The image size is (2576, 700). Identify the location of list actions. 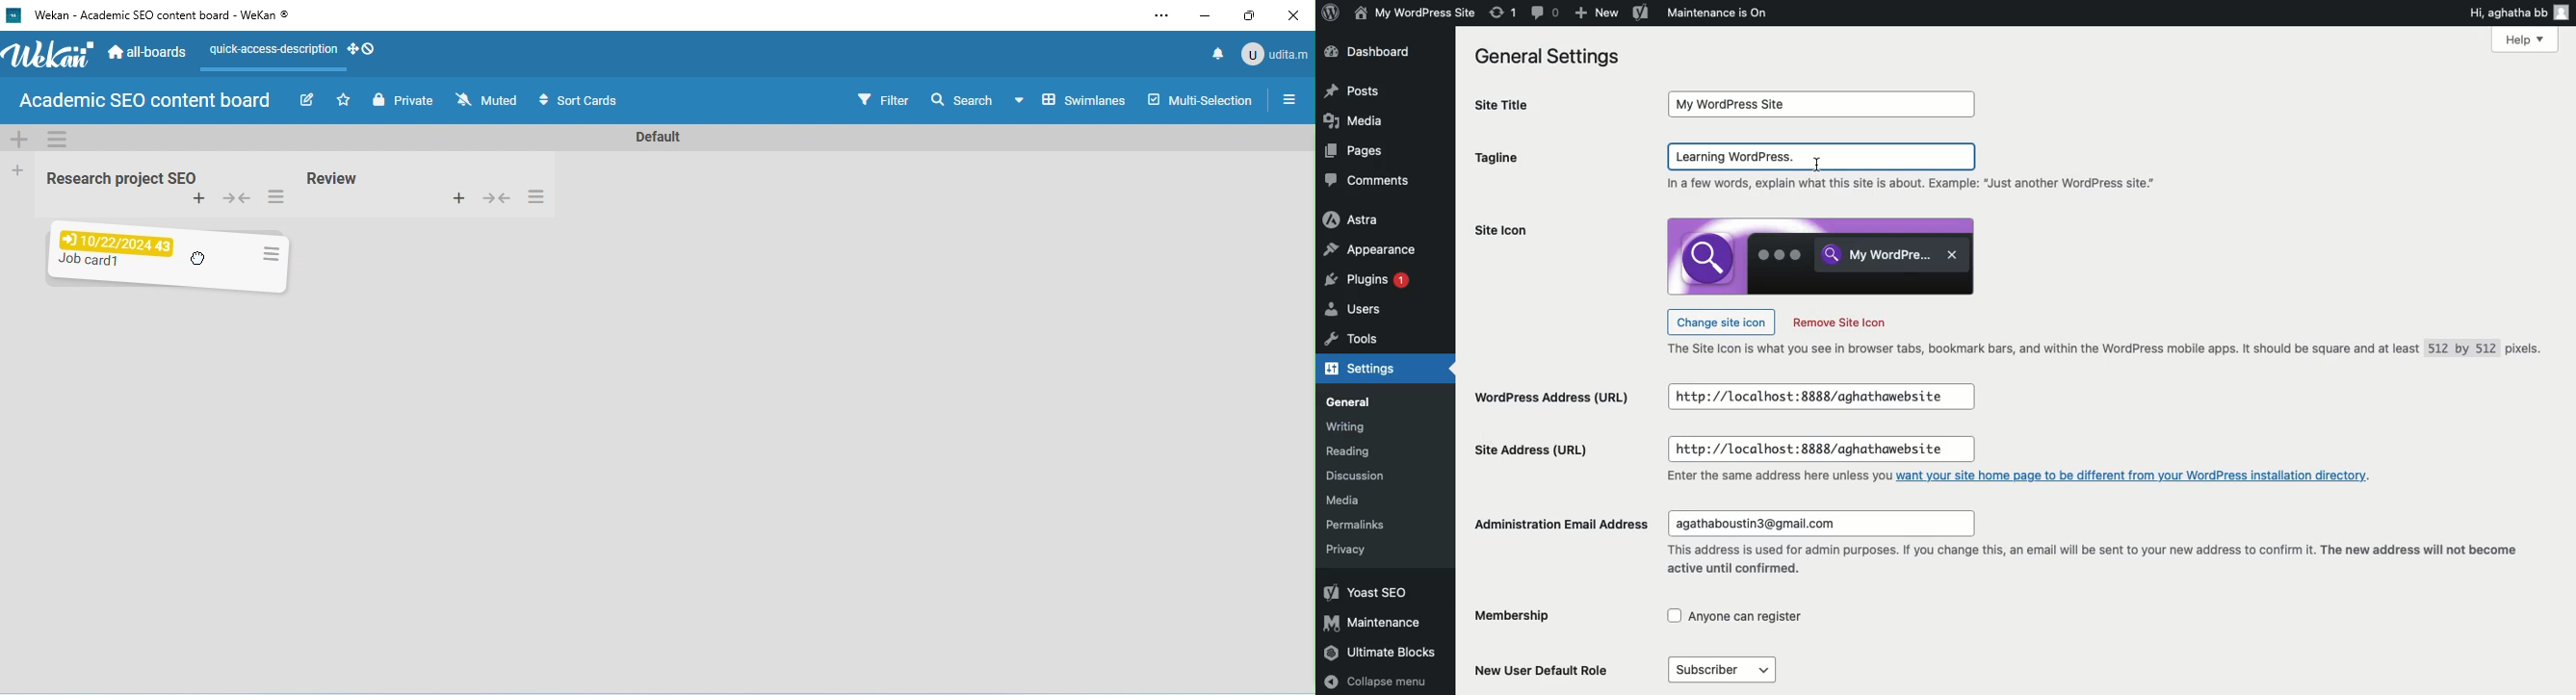
(274, 198).